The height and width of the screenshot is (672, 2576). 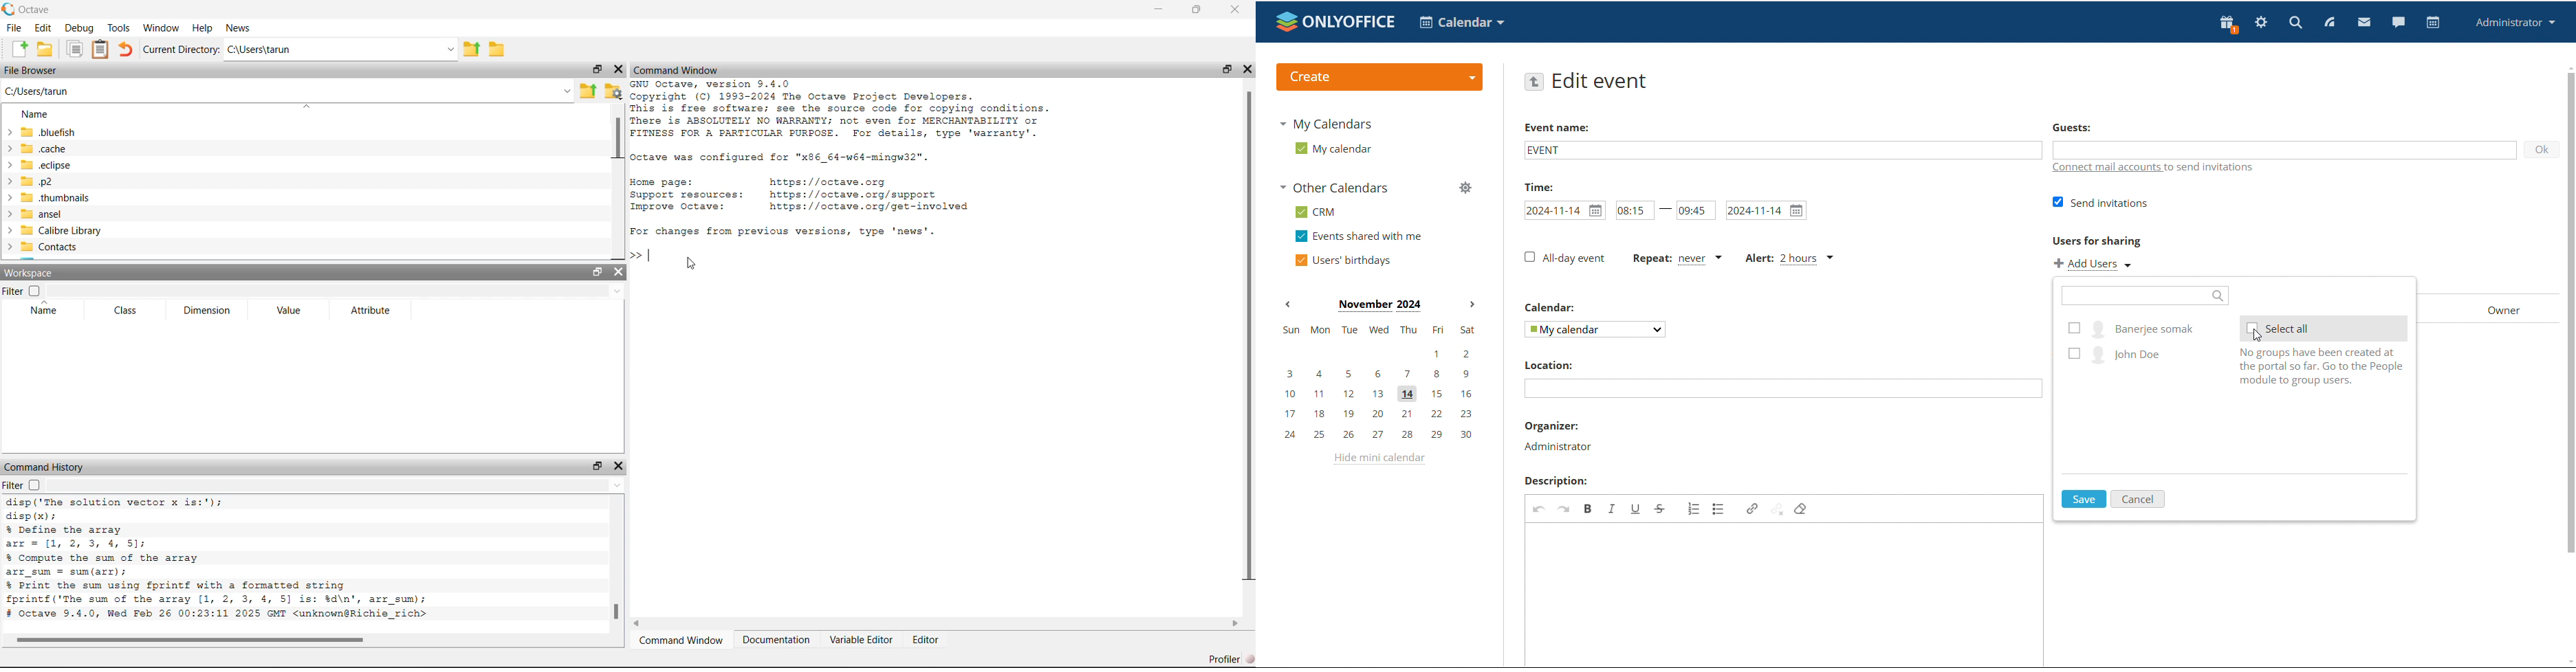 I want to click on Attribute, so click(x=363, y=309).